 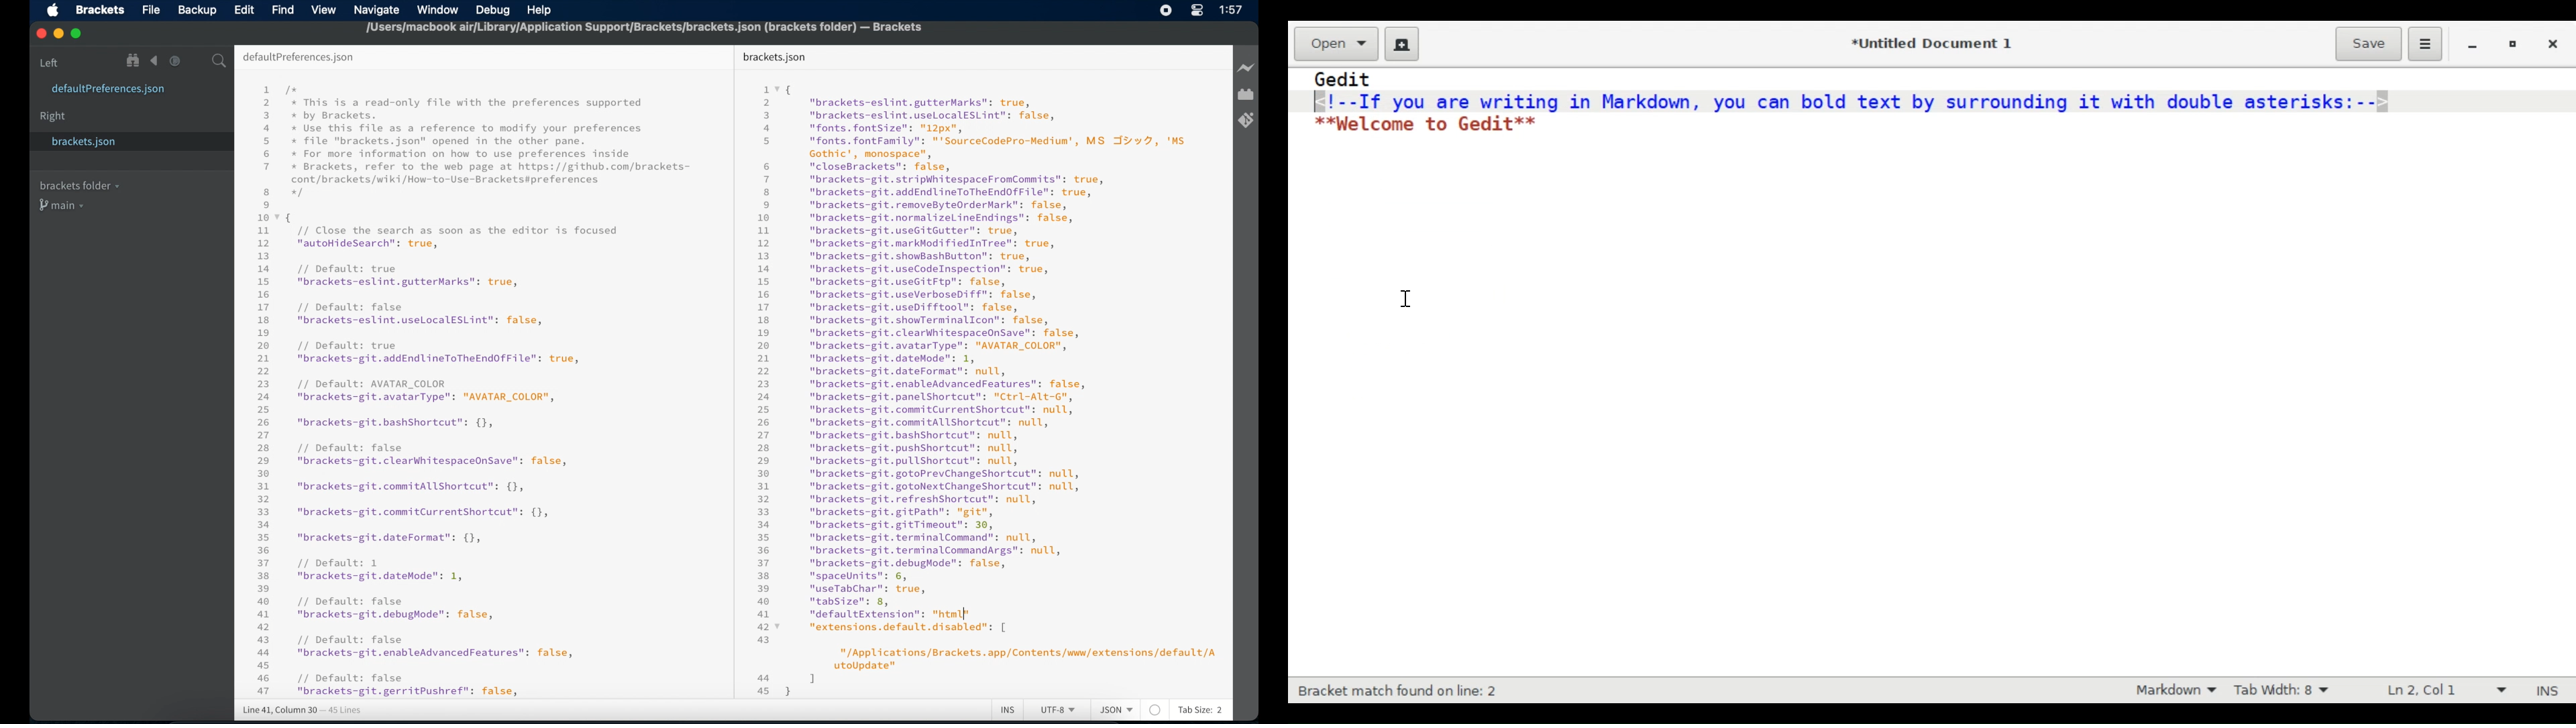 What do you see at coordinates (54, 117) in the screenshot?
I see `right` at bounding box center [54, 117].